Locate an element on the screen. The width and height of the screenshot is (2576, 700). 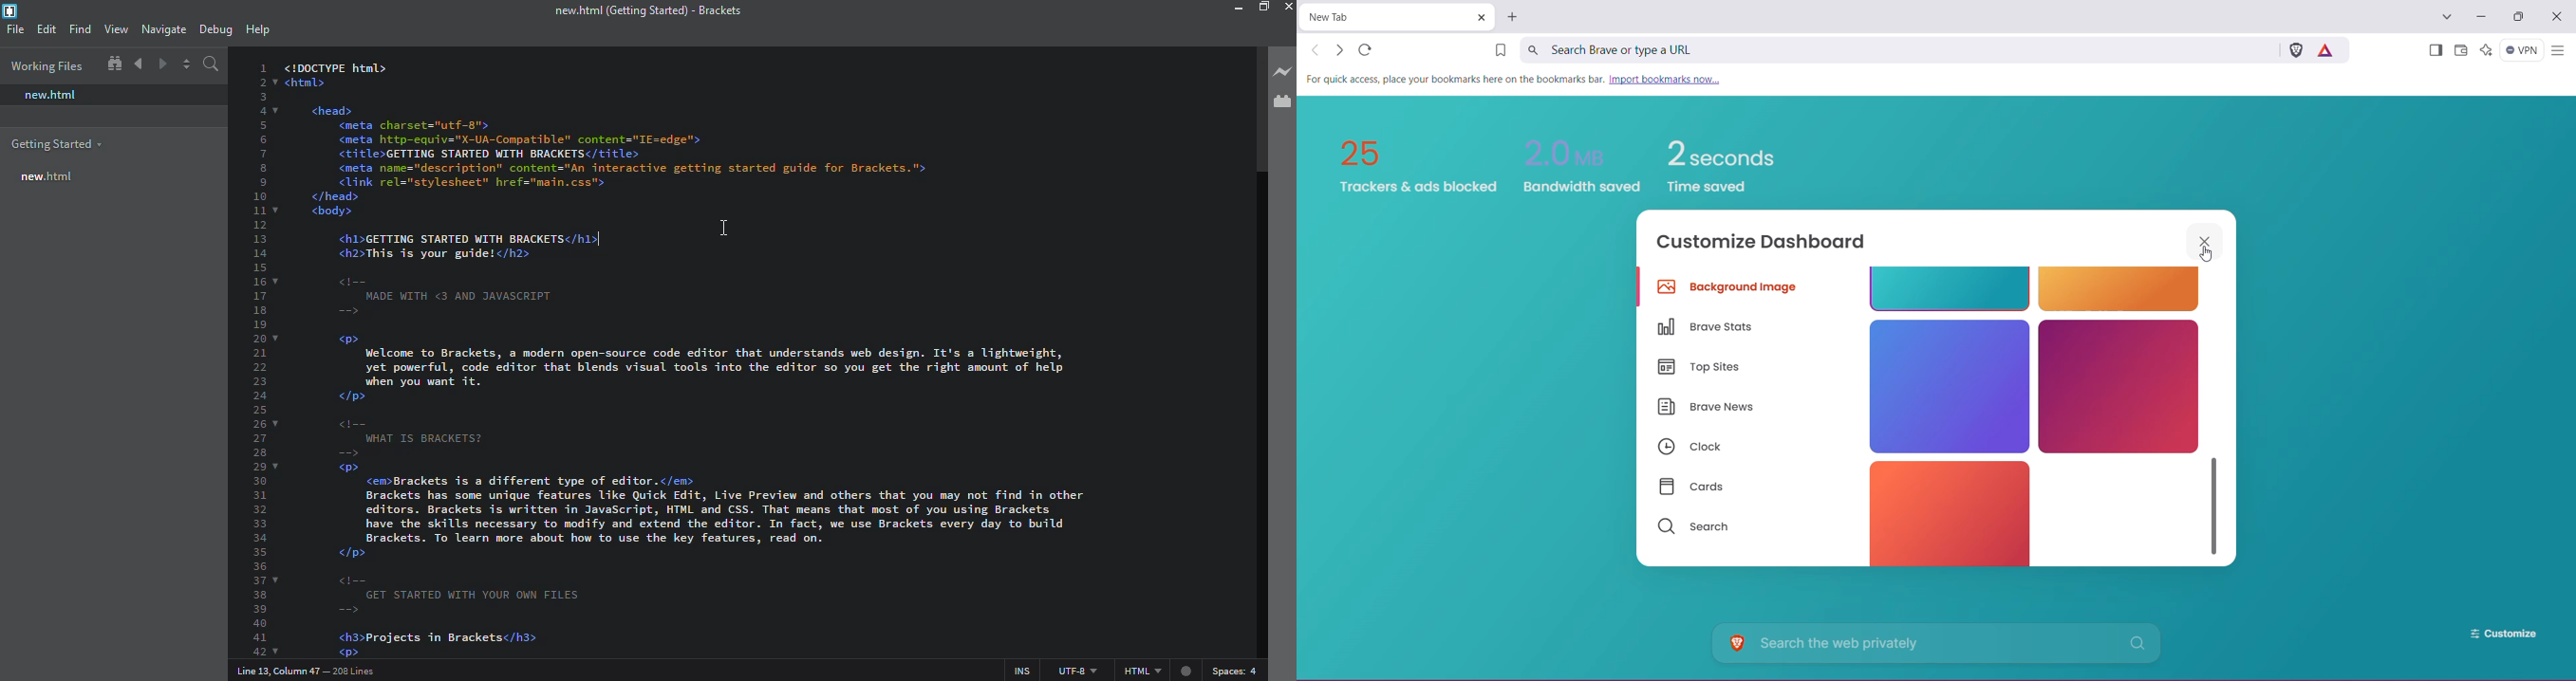
utf 8 is located at coordinates (1076, 668).